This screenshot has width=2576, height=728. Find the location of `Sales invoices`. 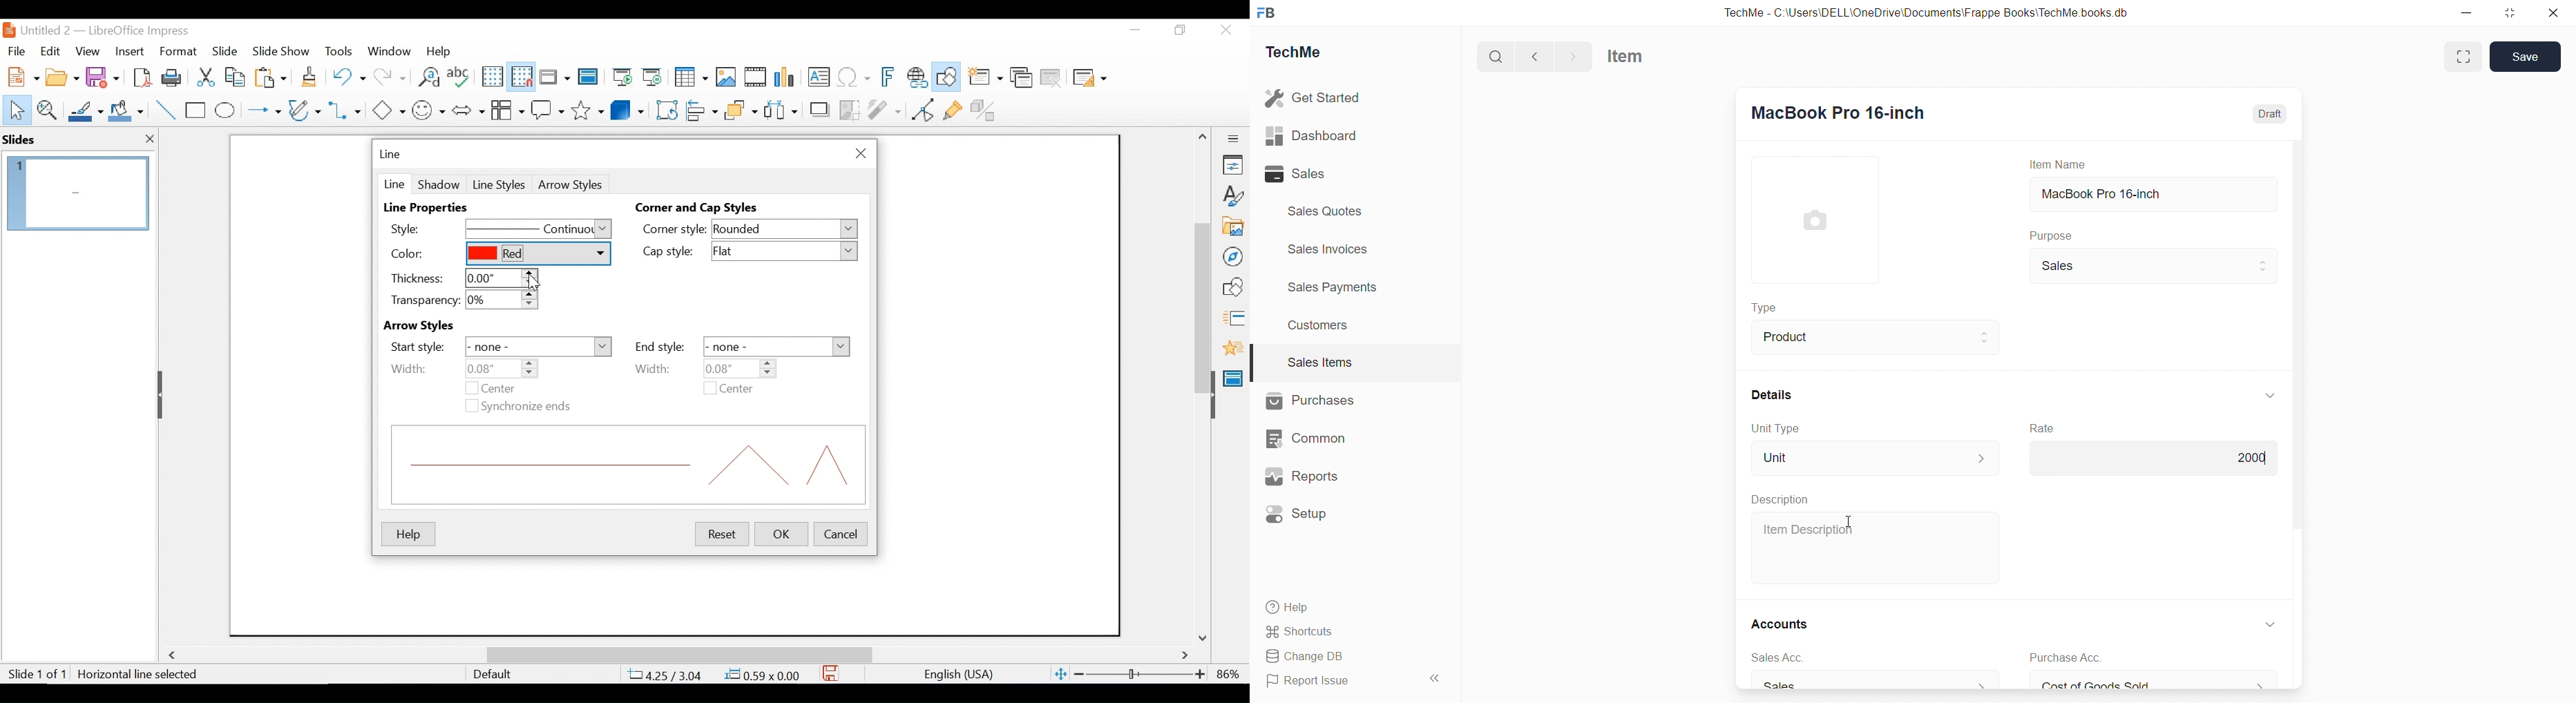

Sales invoices is located at coordinates (1330, 249).